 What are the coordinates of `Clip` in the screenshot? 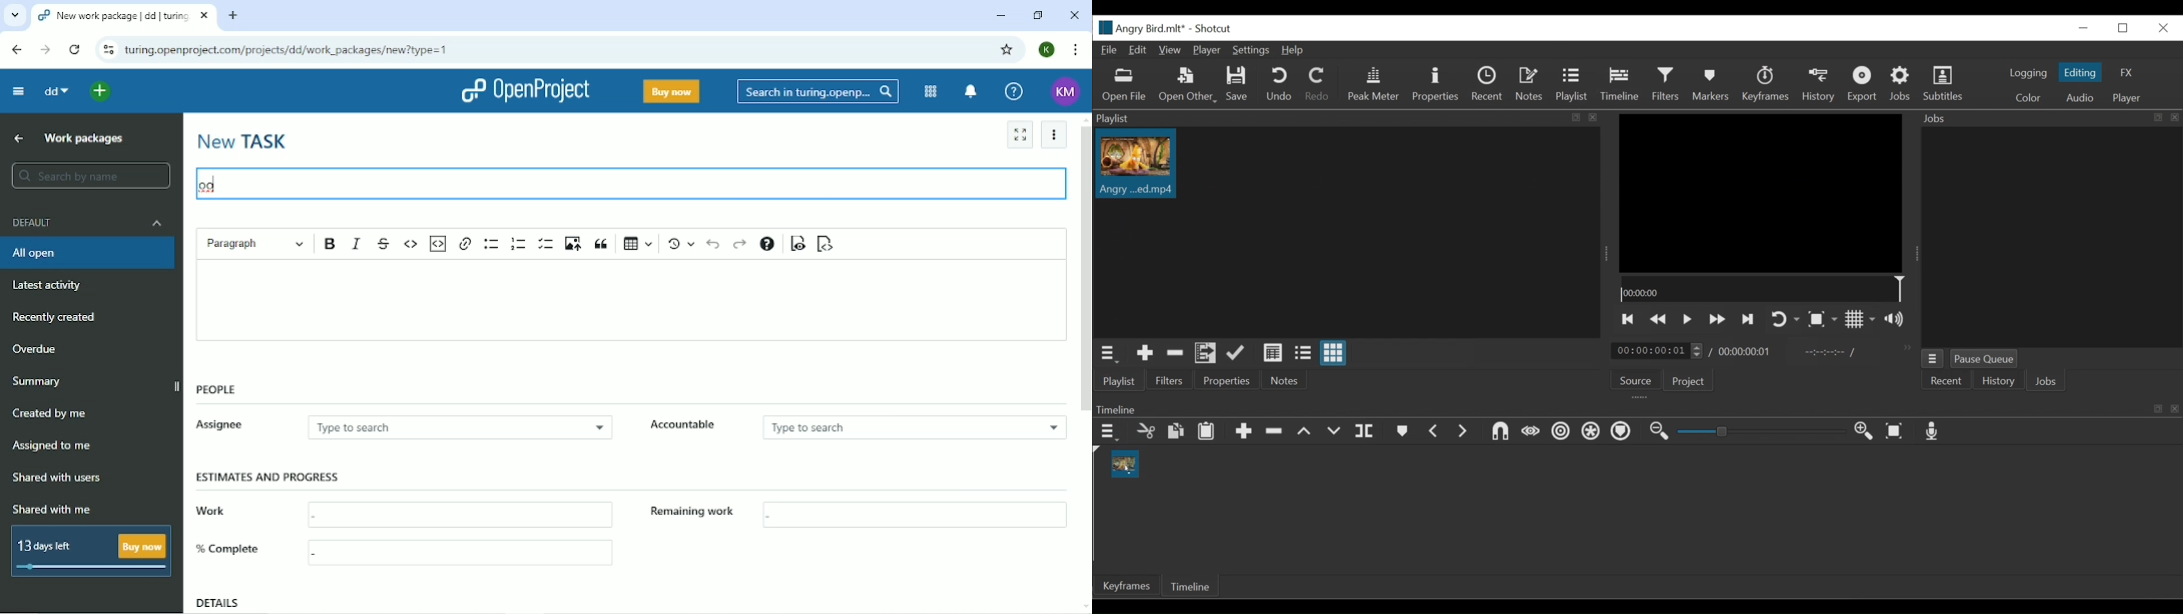 It's located at (1128, 463).